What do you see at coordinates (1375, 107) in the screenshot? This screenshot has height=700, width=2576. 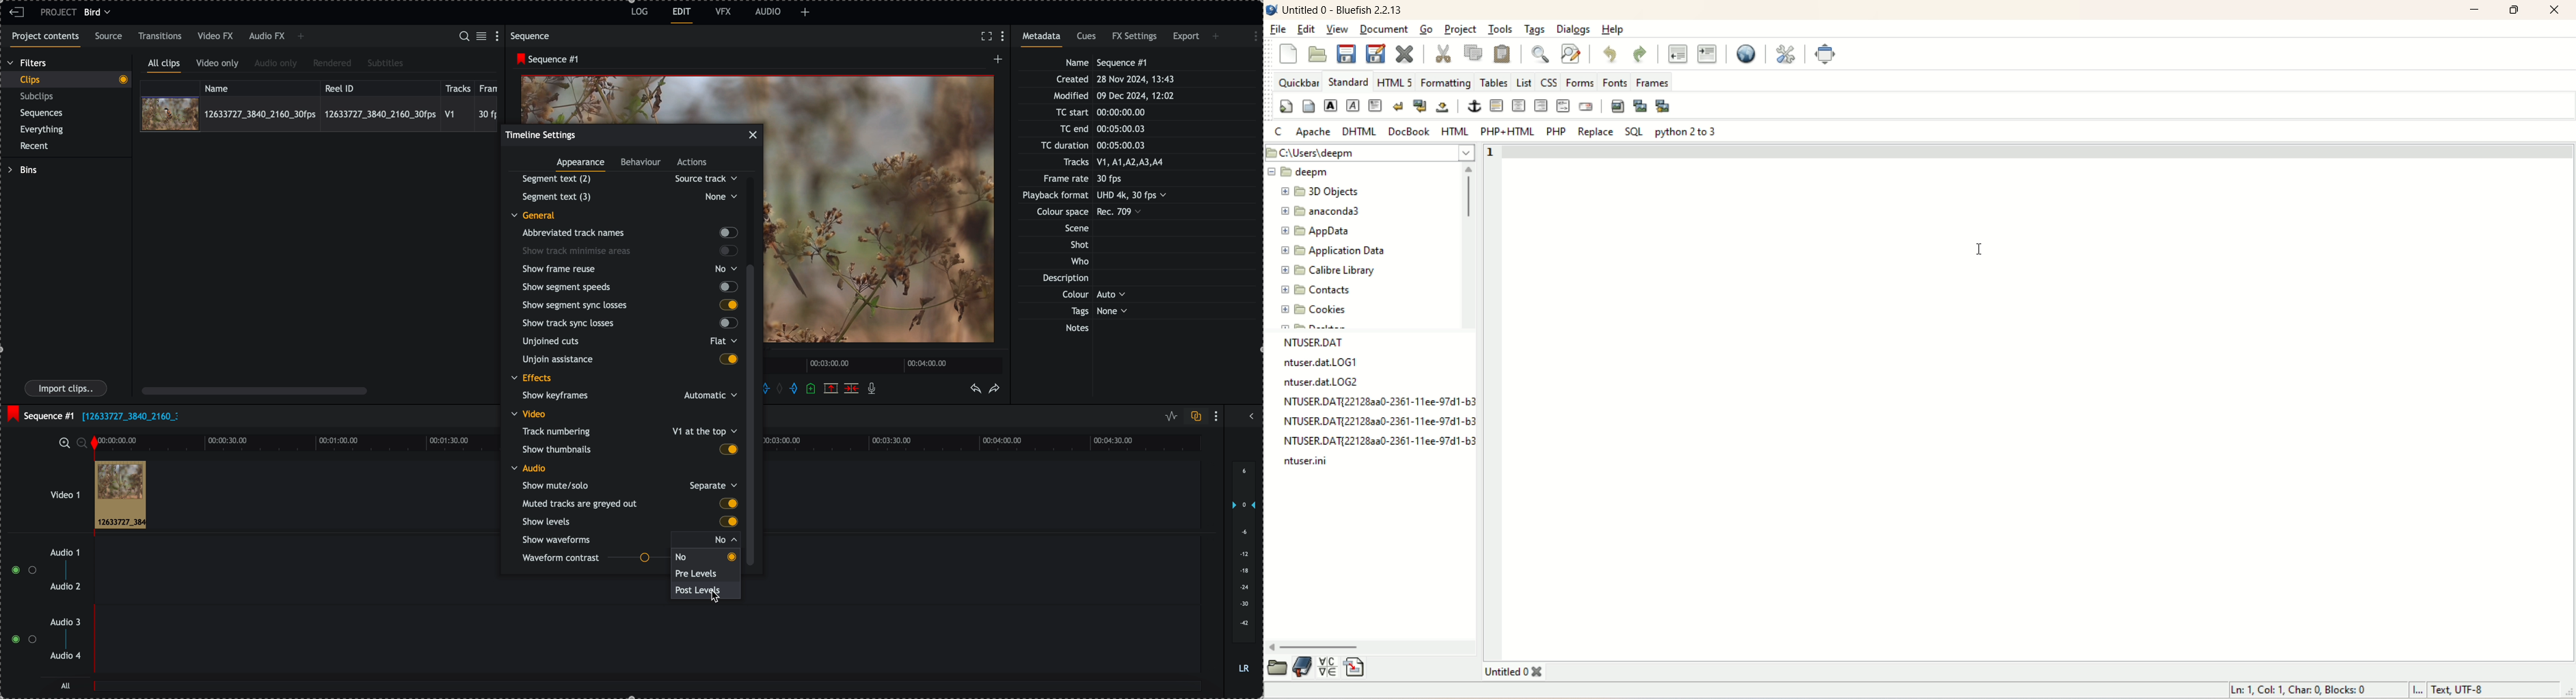 I see `paragraph` at bounding box center [1375, 107].